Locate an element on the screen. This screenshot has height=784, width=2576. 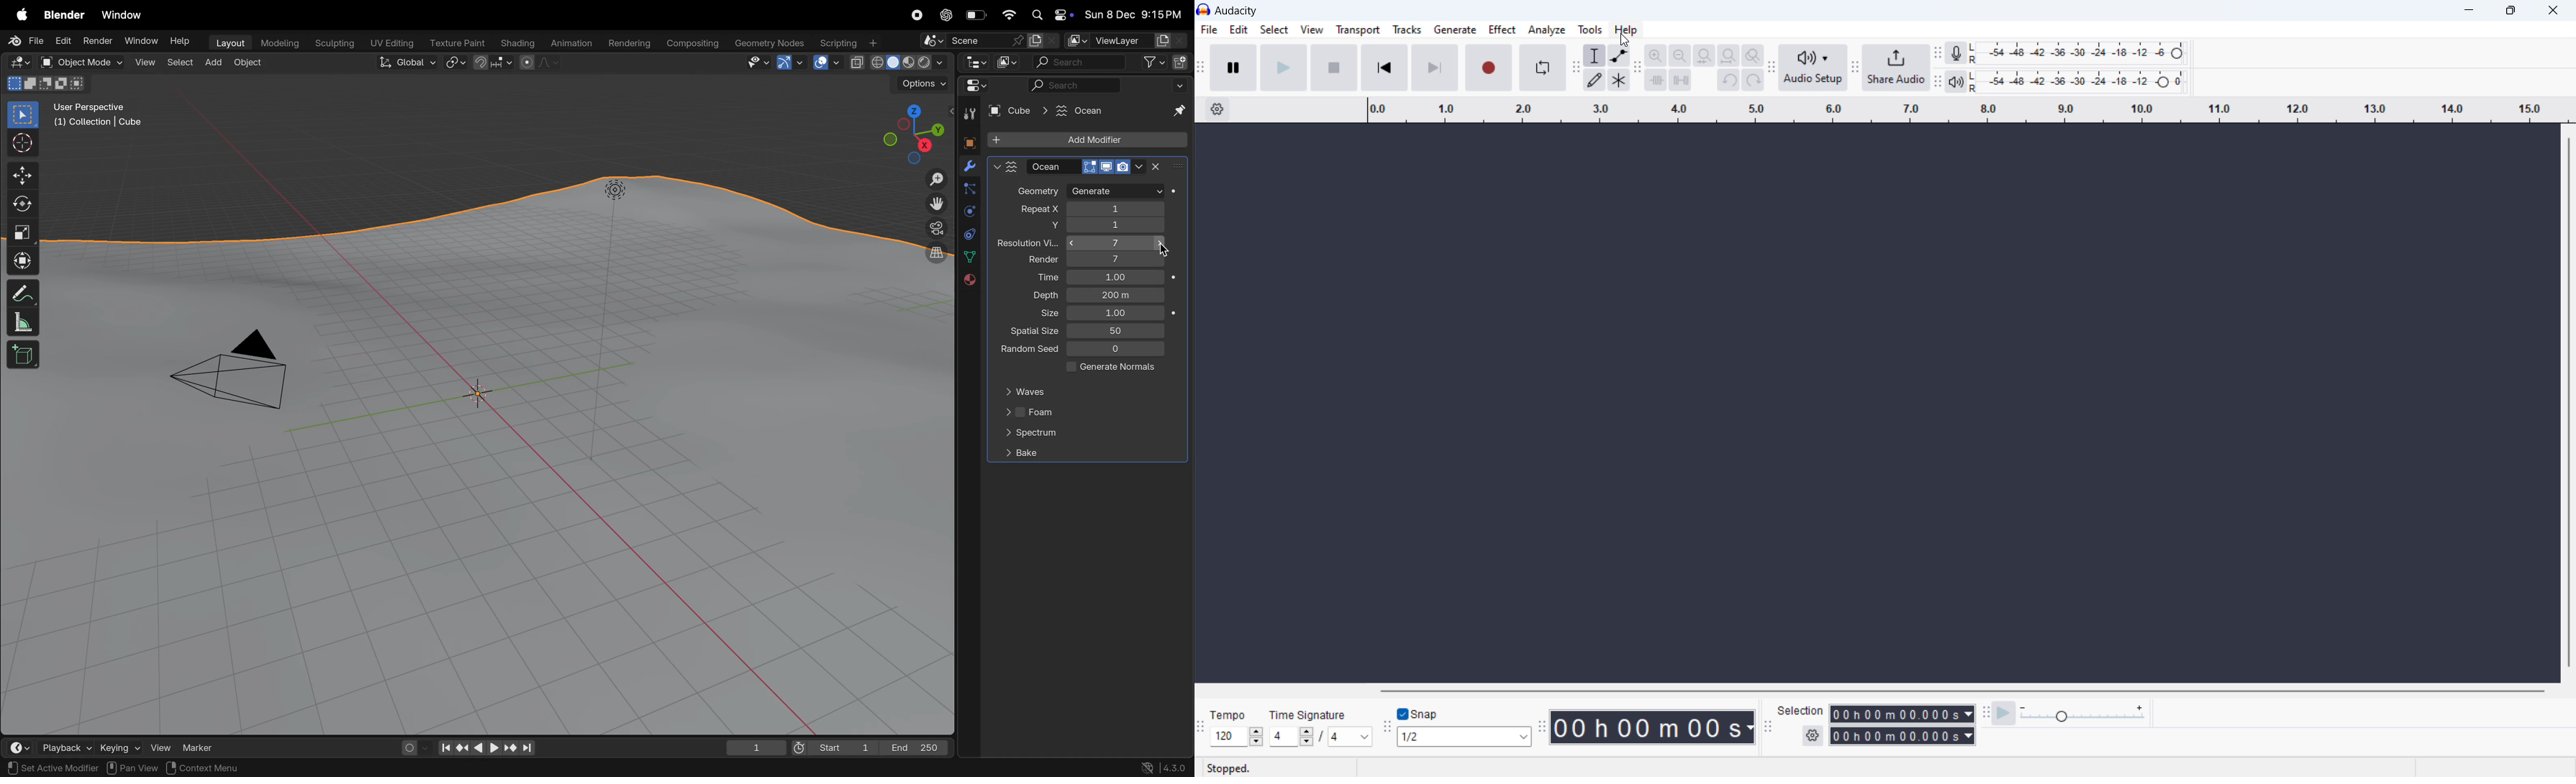
select is located at coordinates (182, 62).